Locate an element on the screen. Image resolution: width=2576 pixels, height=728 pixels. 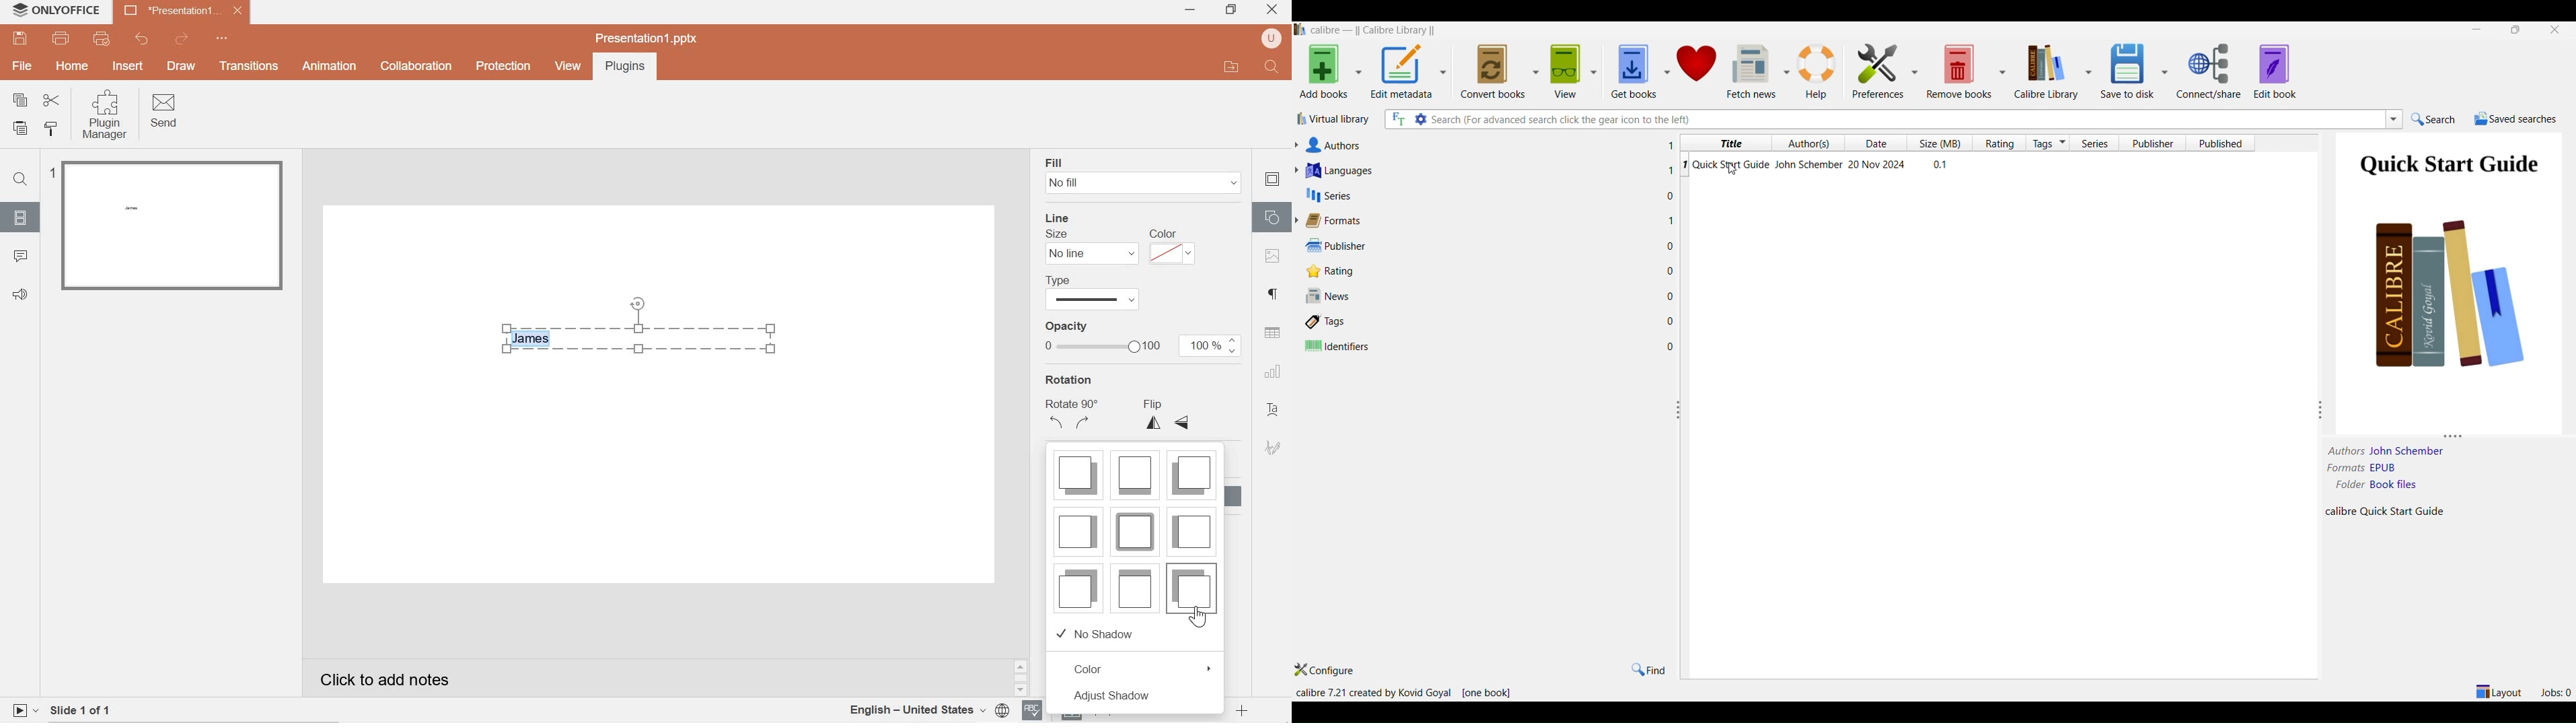
tags  is located at coordinates (1493, 320).